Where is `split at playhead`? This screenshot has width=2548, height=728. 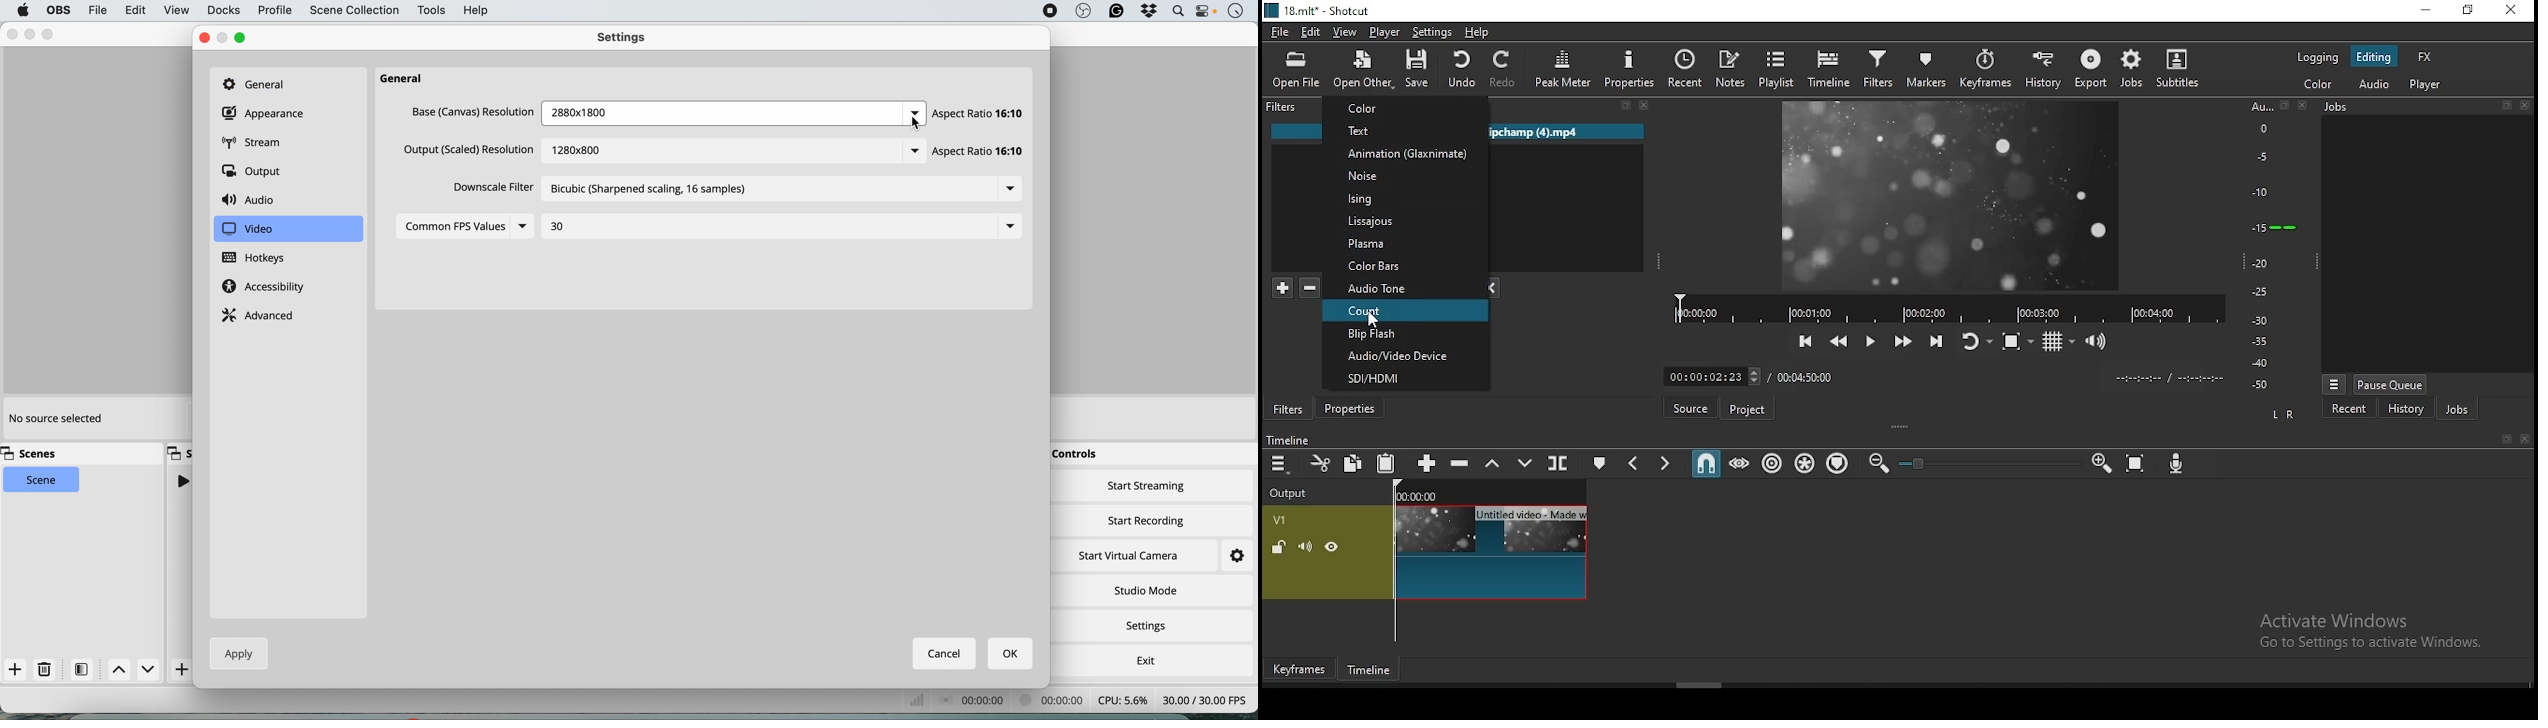
split at playhead is located at coordinates (1685, 68).